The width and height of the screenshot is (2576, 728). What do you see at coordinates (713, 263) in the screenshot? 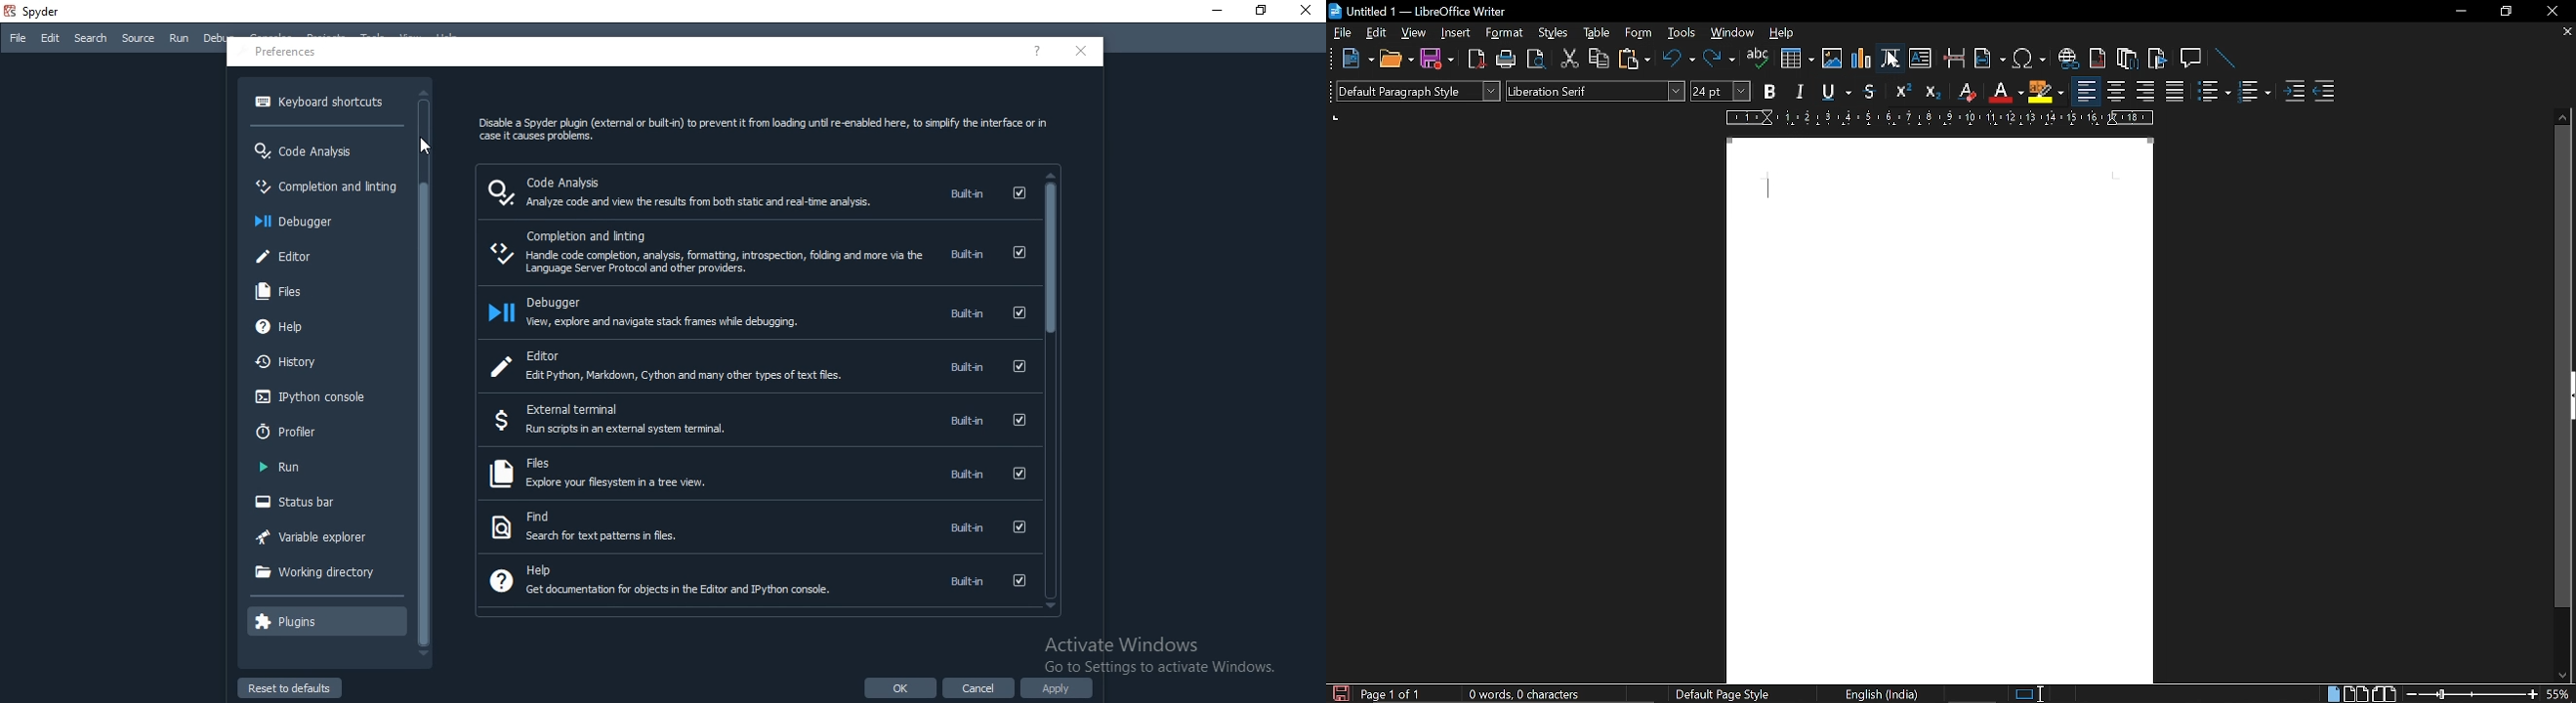
I see `SRS St TC eo
Language Server Protocol and other providers.` at bounding box center [713, 263].